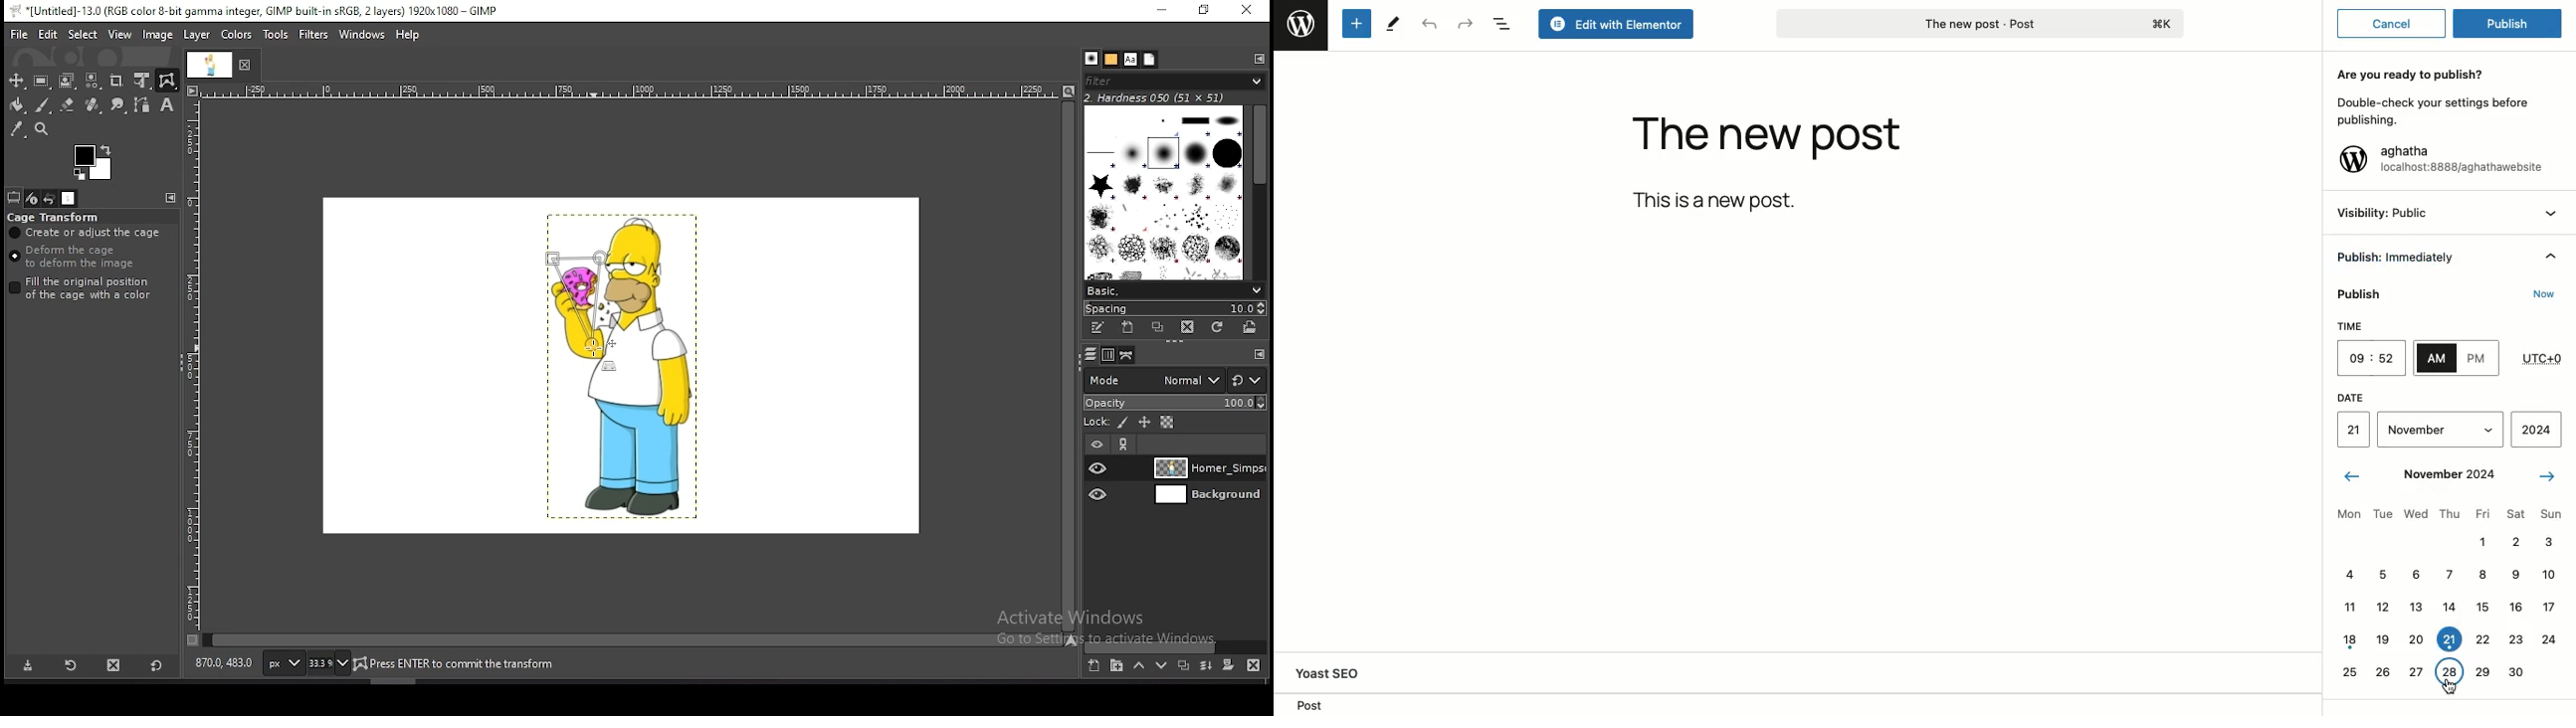  What do you see at coordinates (1093, 666) in the screenshot?
I see `create a new layer` at bounding box center [1093, 666].